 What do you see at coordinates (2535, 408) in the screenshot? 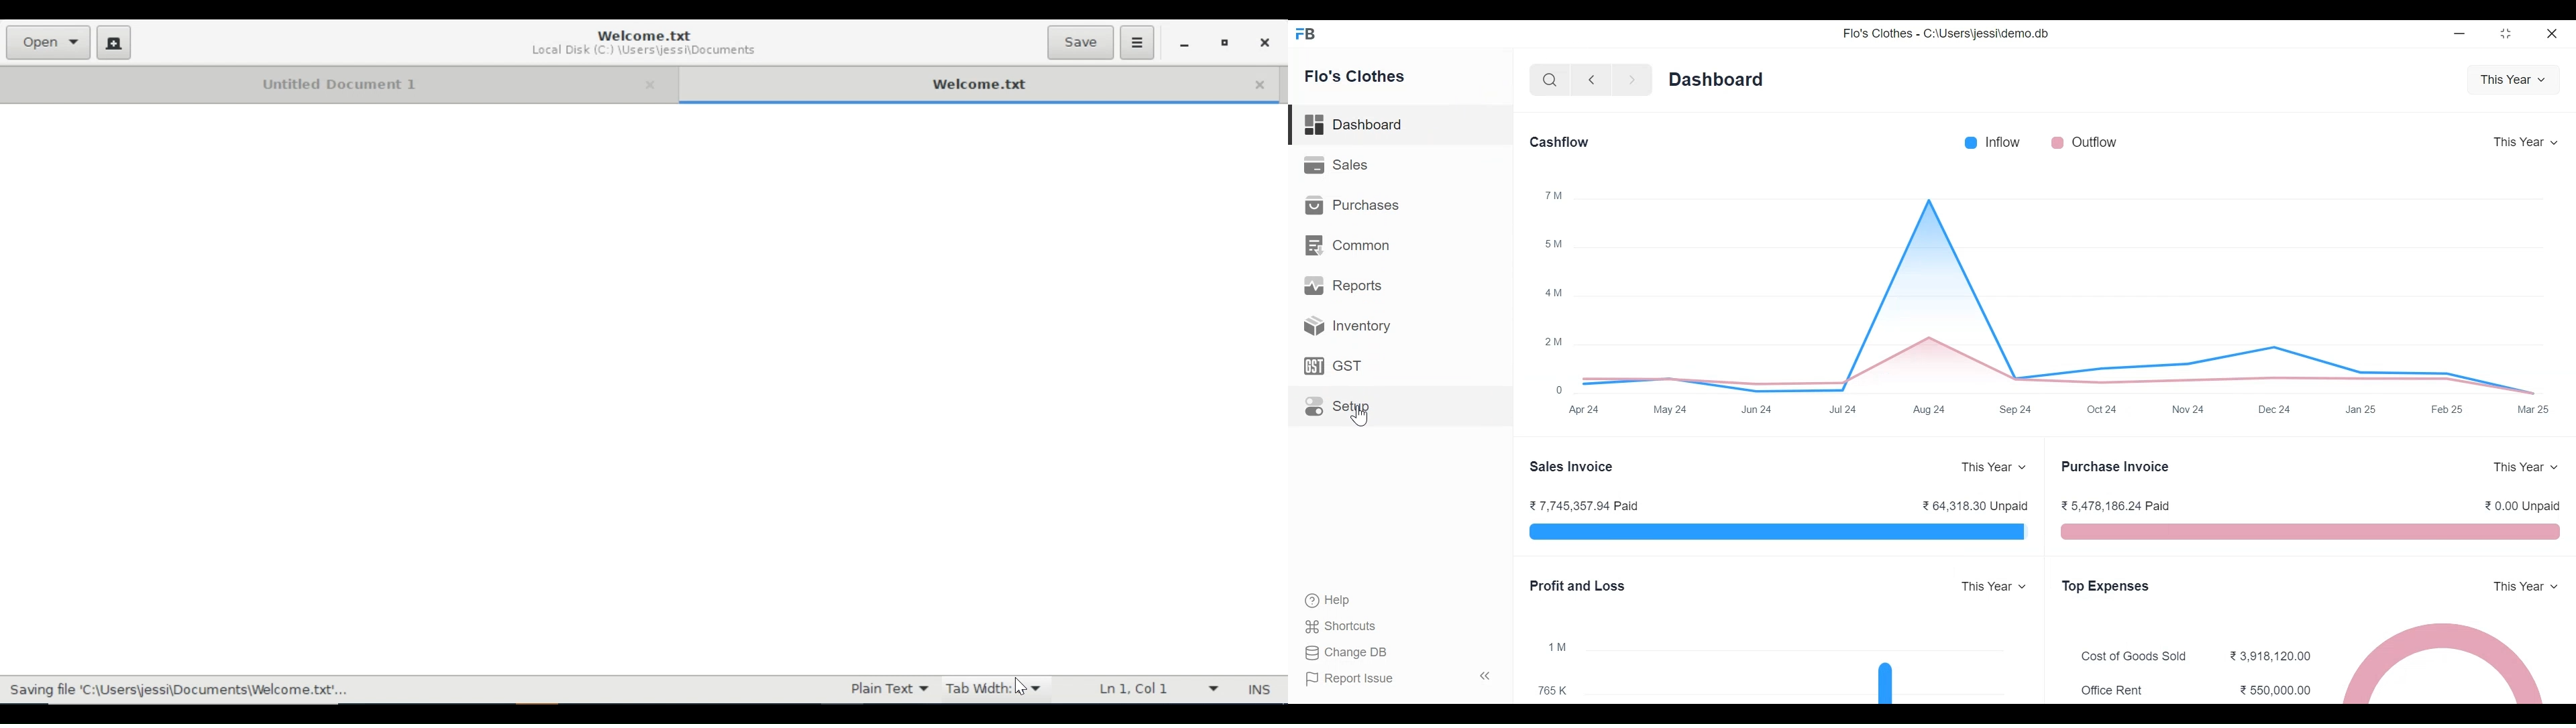
I see `Mar 25` at bounding box center [2535, 408].